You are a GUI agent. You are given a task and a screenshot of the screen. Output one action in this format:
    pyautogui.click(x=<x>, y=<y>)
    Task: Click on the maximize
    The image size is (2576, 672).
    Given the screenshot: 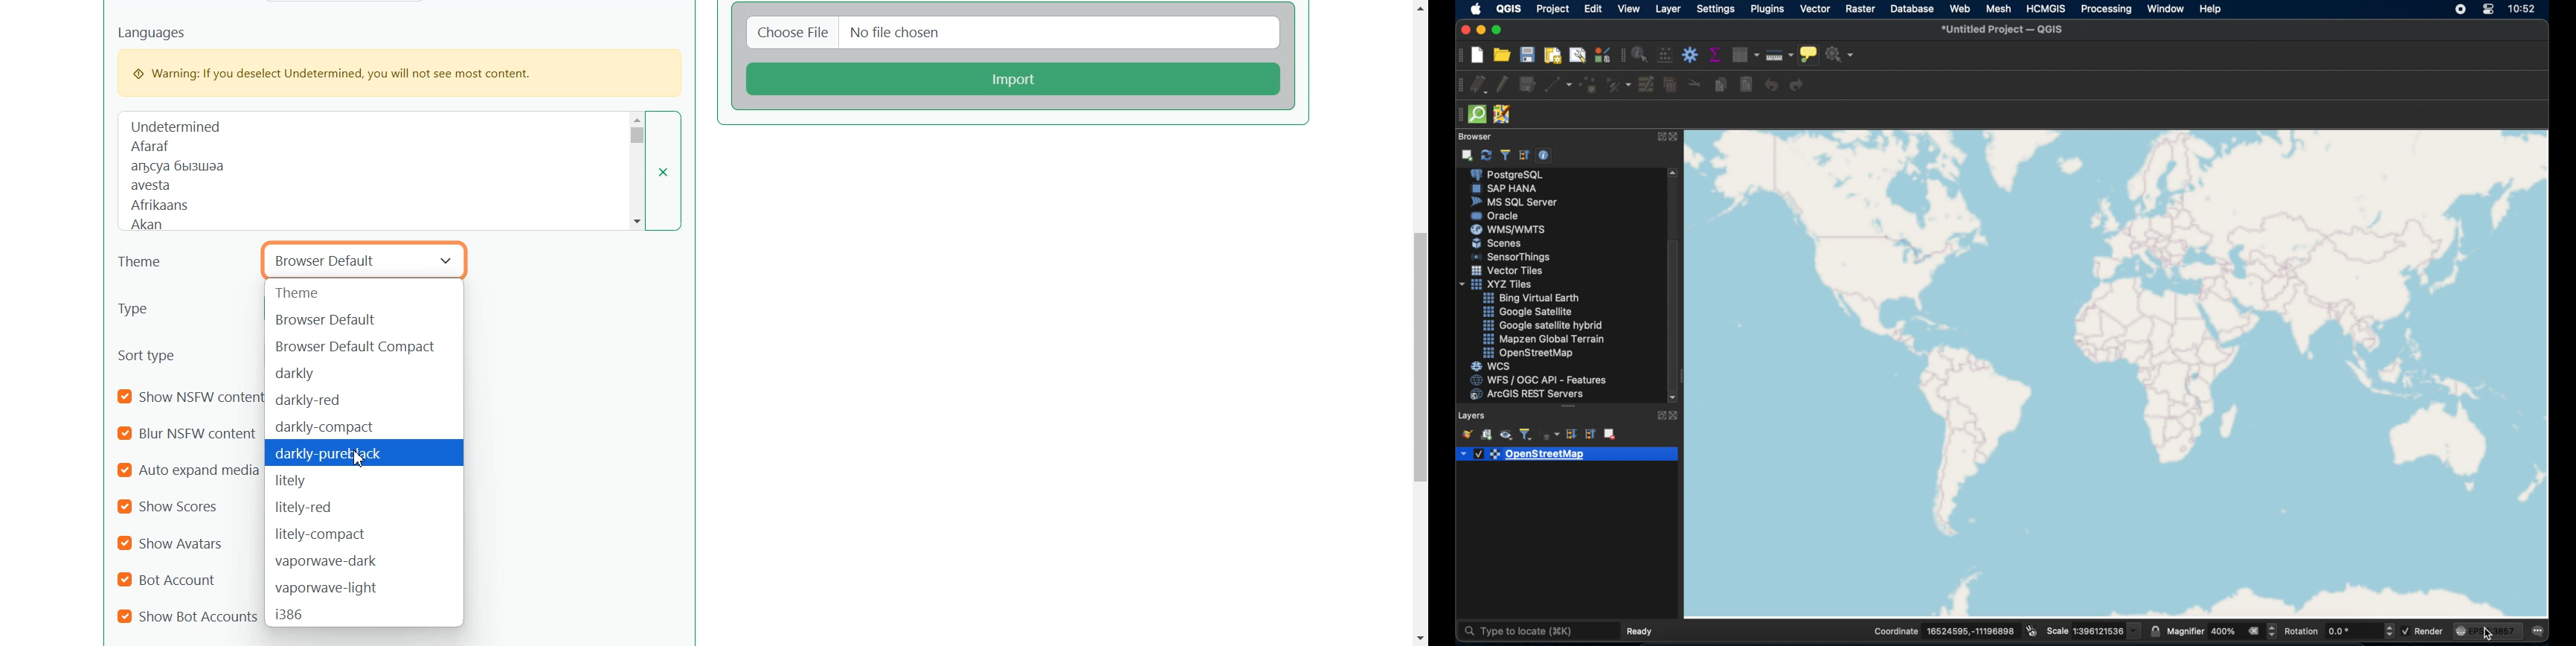 What is the action you would take?
    pyautogui.click(x=1498, y=29)
    